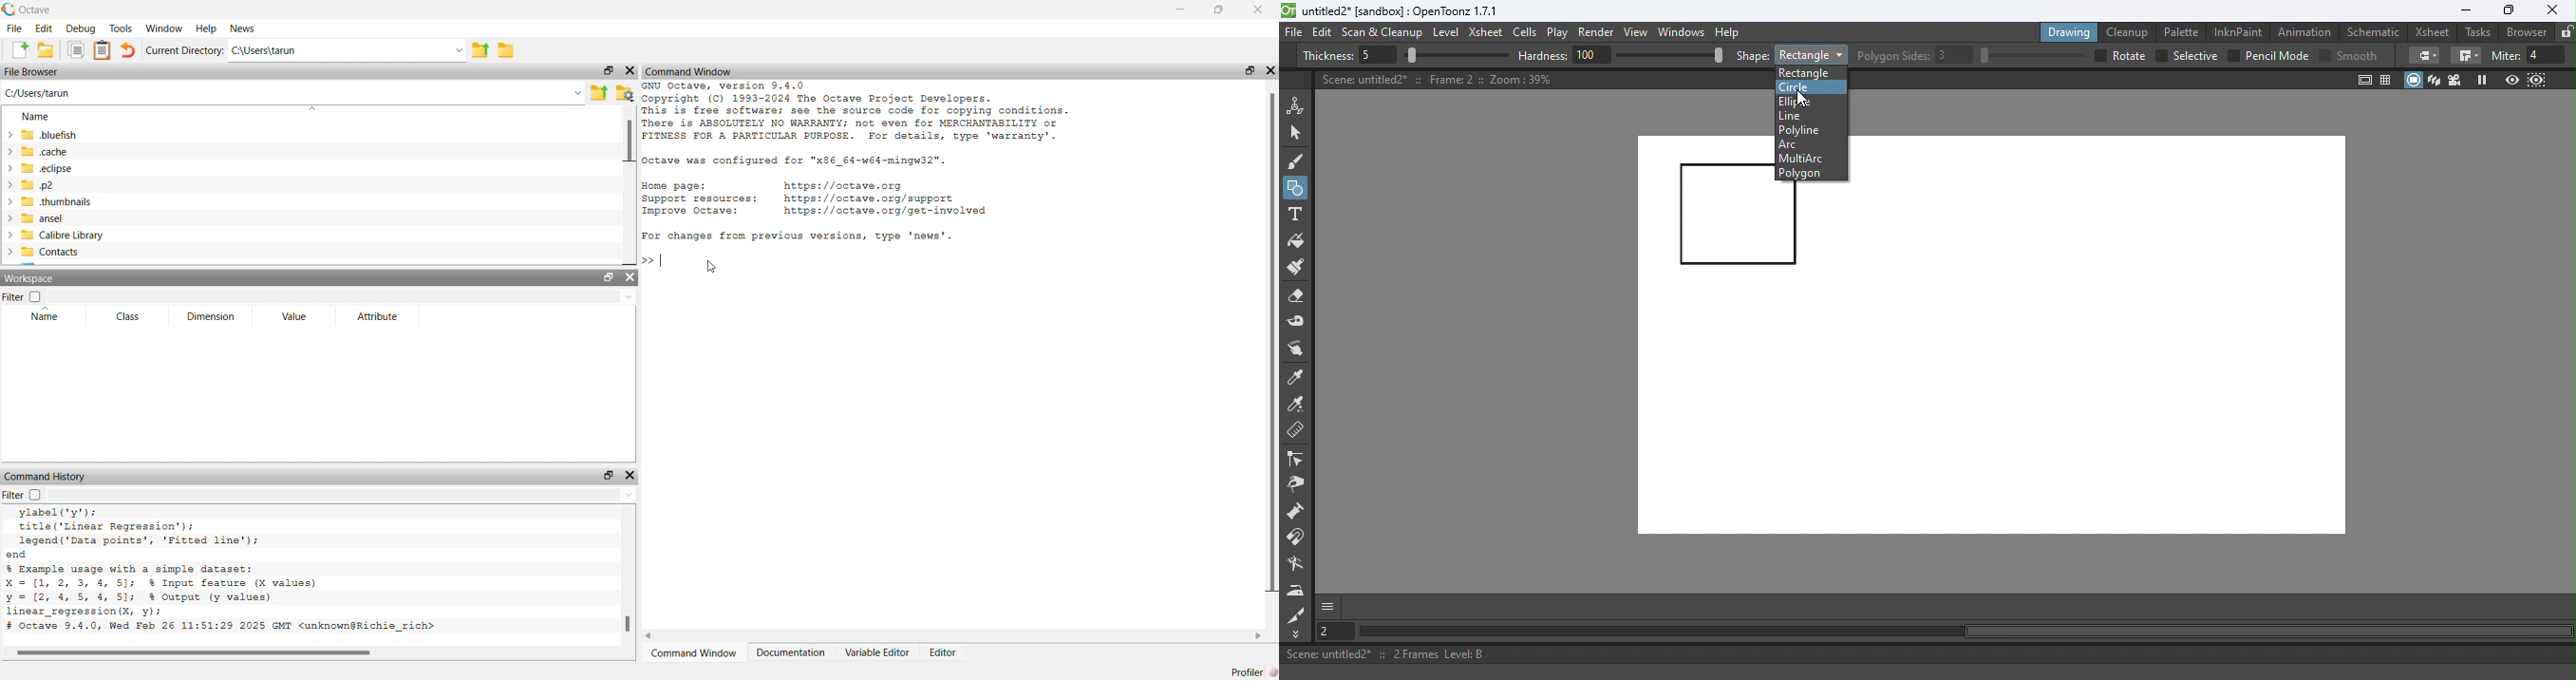 The width and height of the screenshot is (2576, 700). I want to click on filter, so click(23, 496).